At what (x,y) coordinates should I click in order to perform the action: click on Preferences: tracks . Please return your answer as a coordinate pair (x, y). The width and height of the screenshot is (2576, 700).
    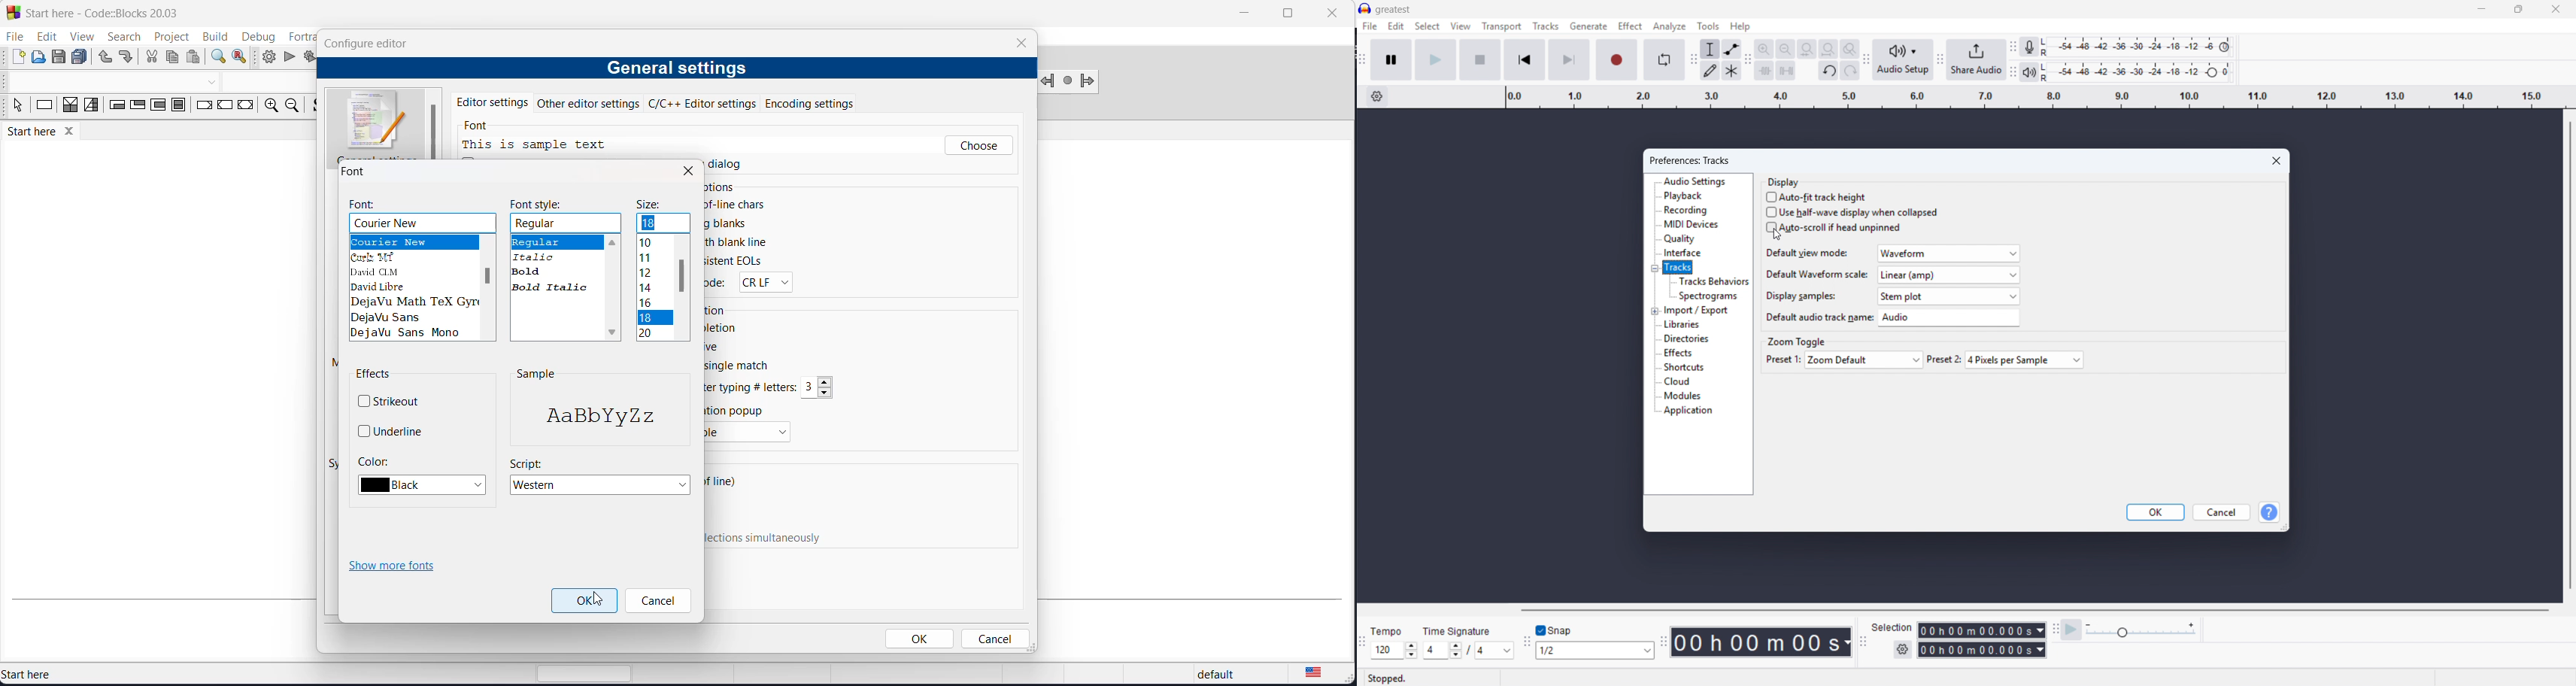
    Looking at the image, I should click on (1691, 161).